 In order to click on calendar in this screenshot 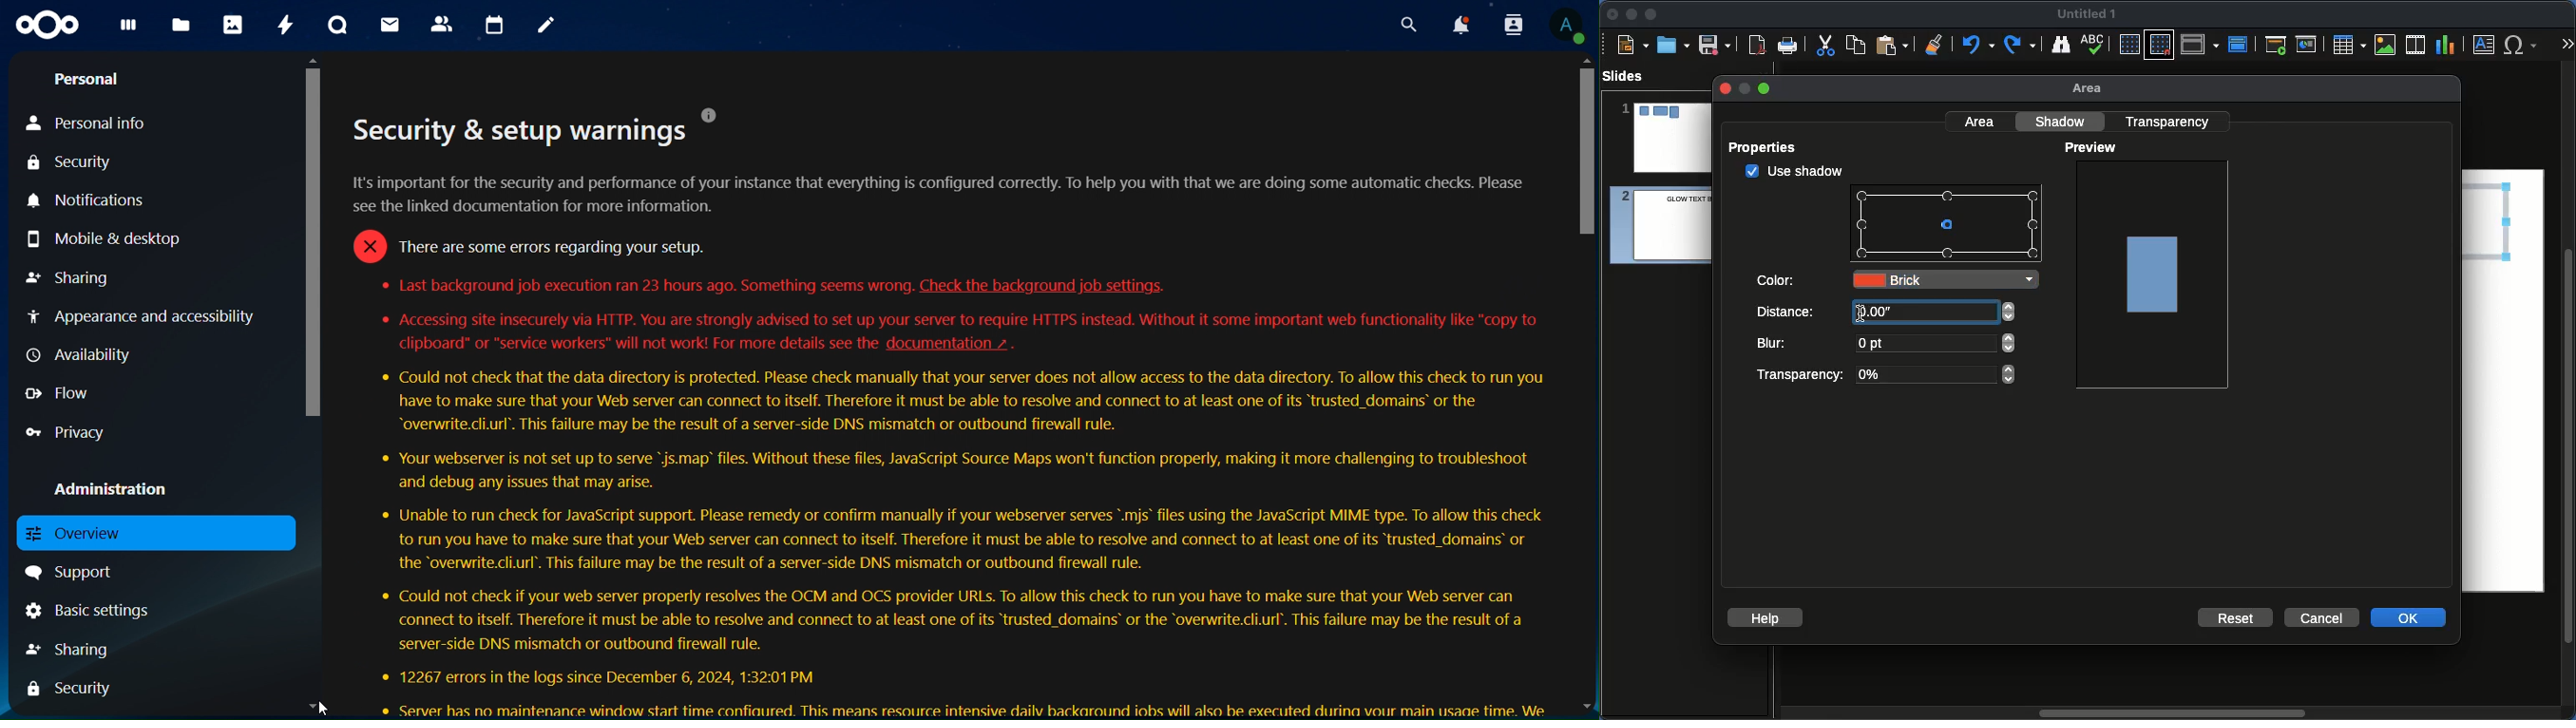, I will do `click(494, 27)`.